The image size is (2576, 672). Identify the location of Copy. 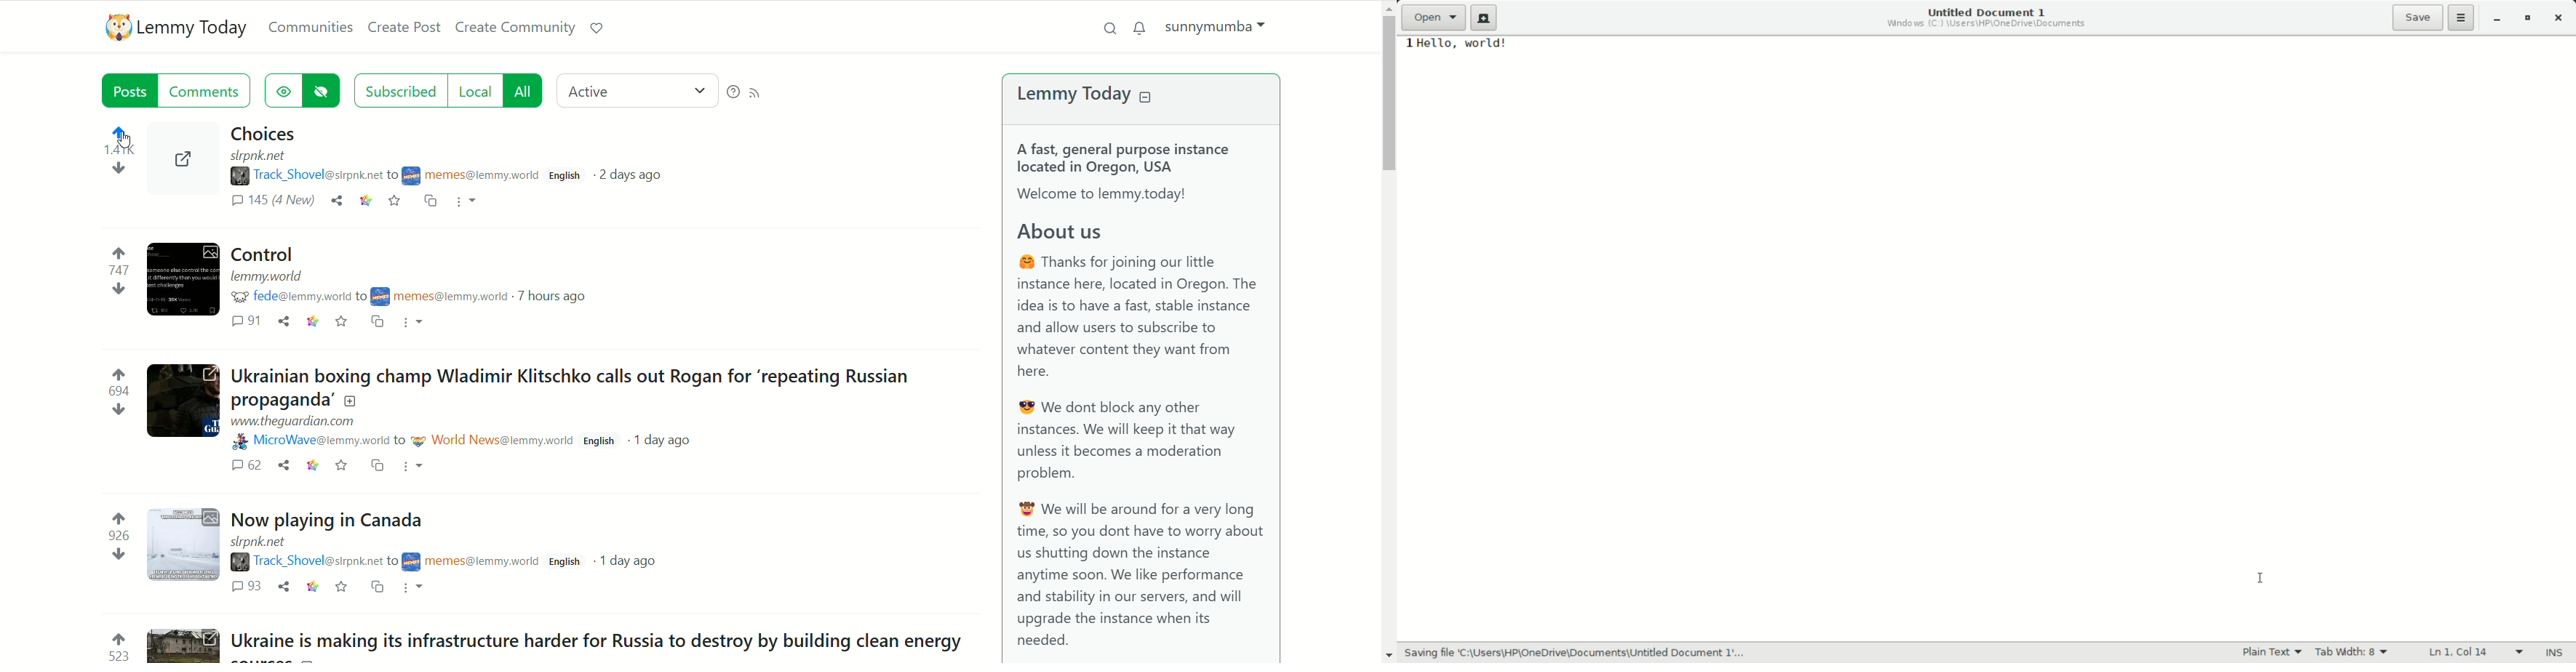
(377, 589).